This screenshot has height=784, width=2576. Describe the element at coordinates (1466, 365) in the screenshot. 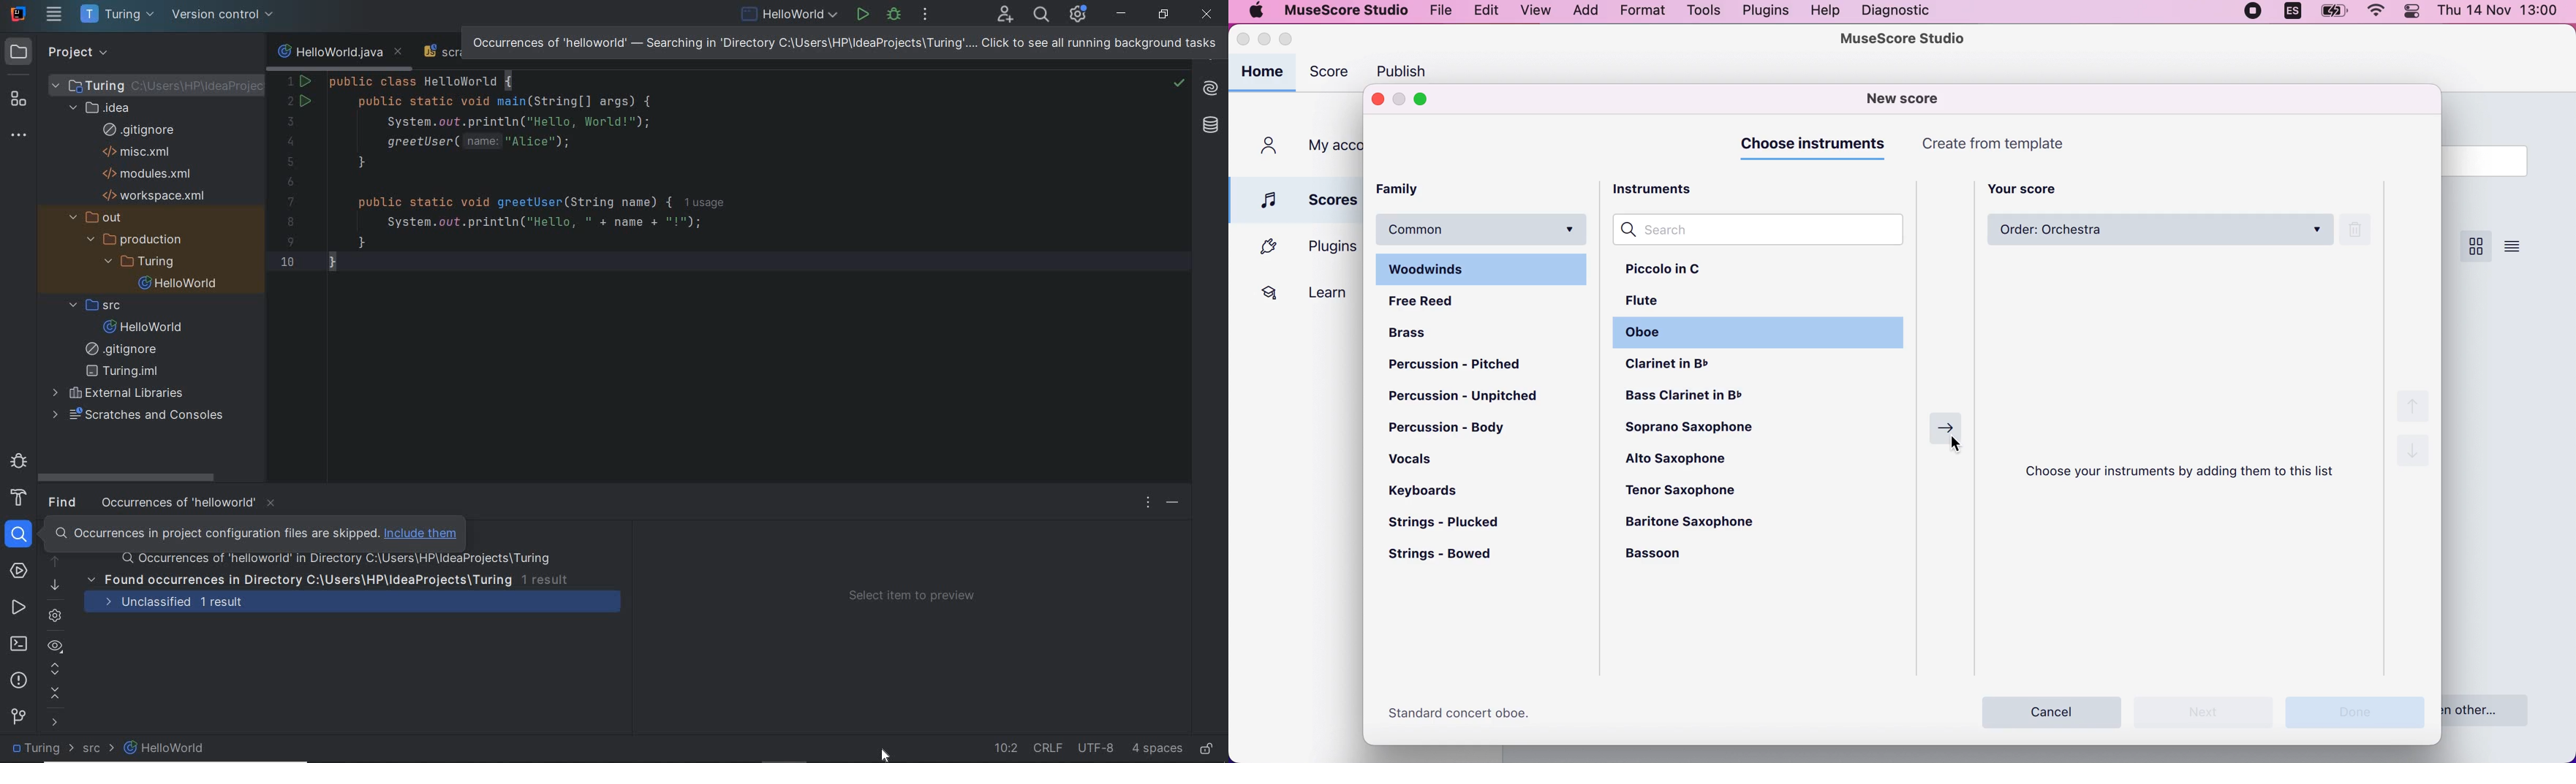

I see `percussion-pitched` at that location.